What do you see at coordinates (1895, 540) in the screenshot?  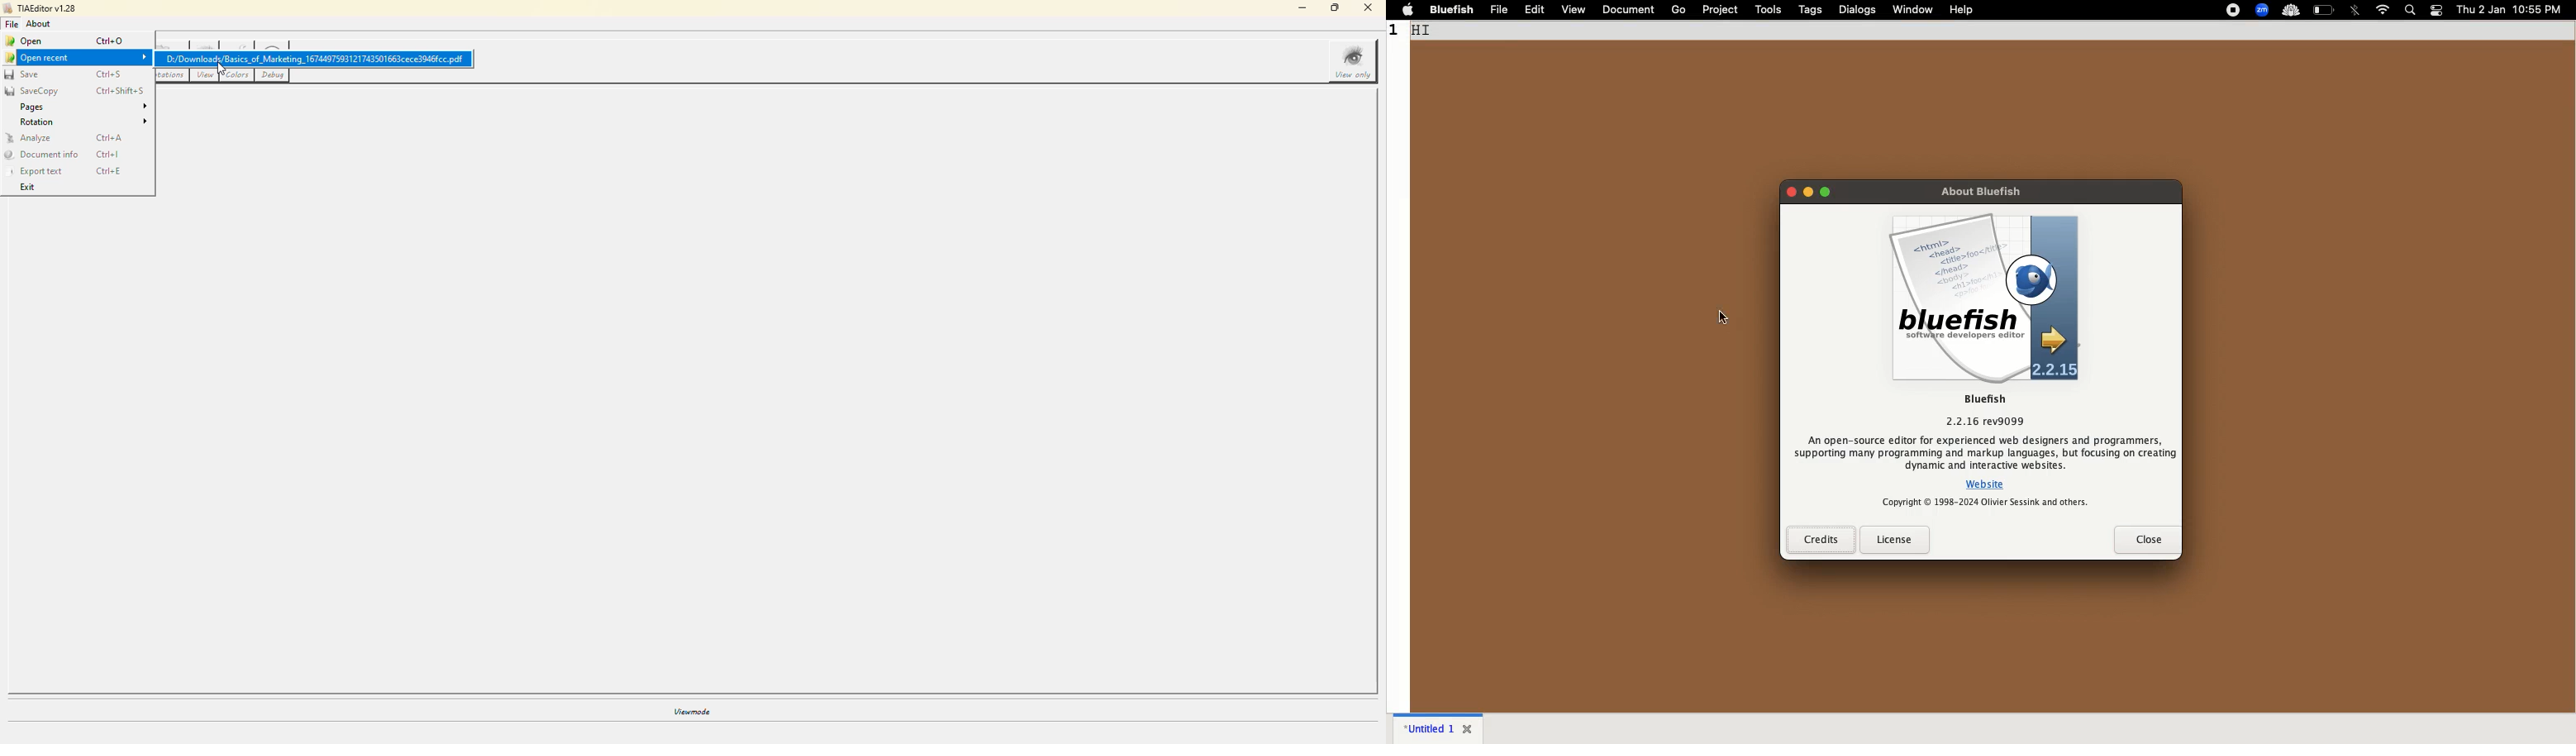 I see `license` at bounding box center [1895, 540].